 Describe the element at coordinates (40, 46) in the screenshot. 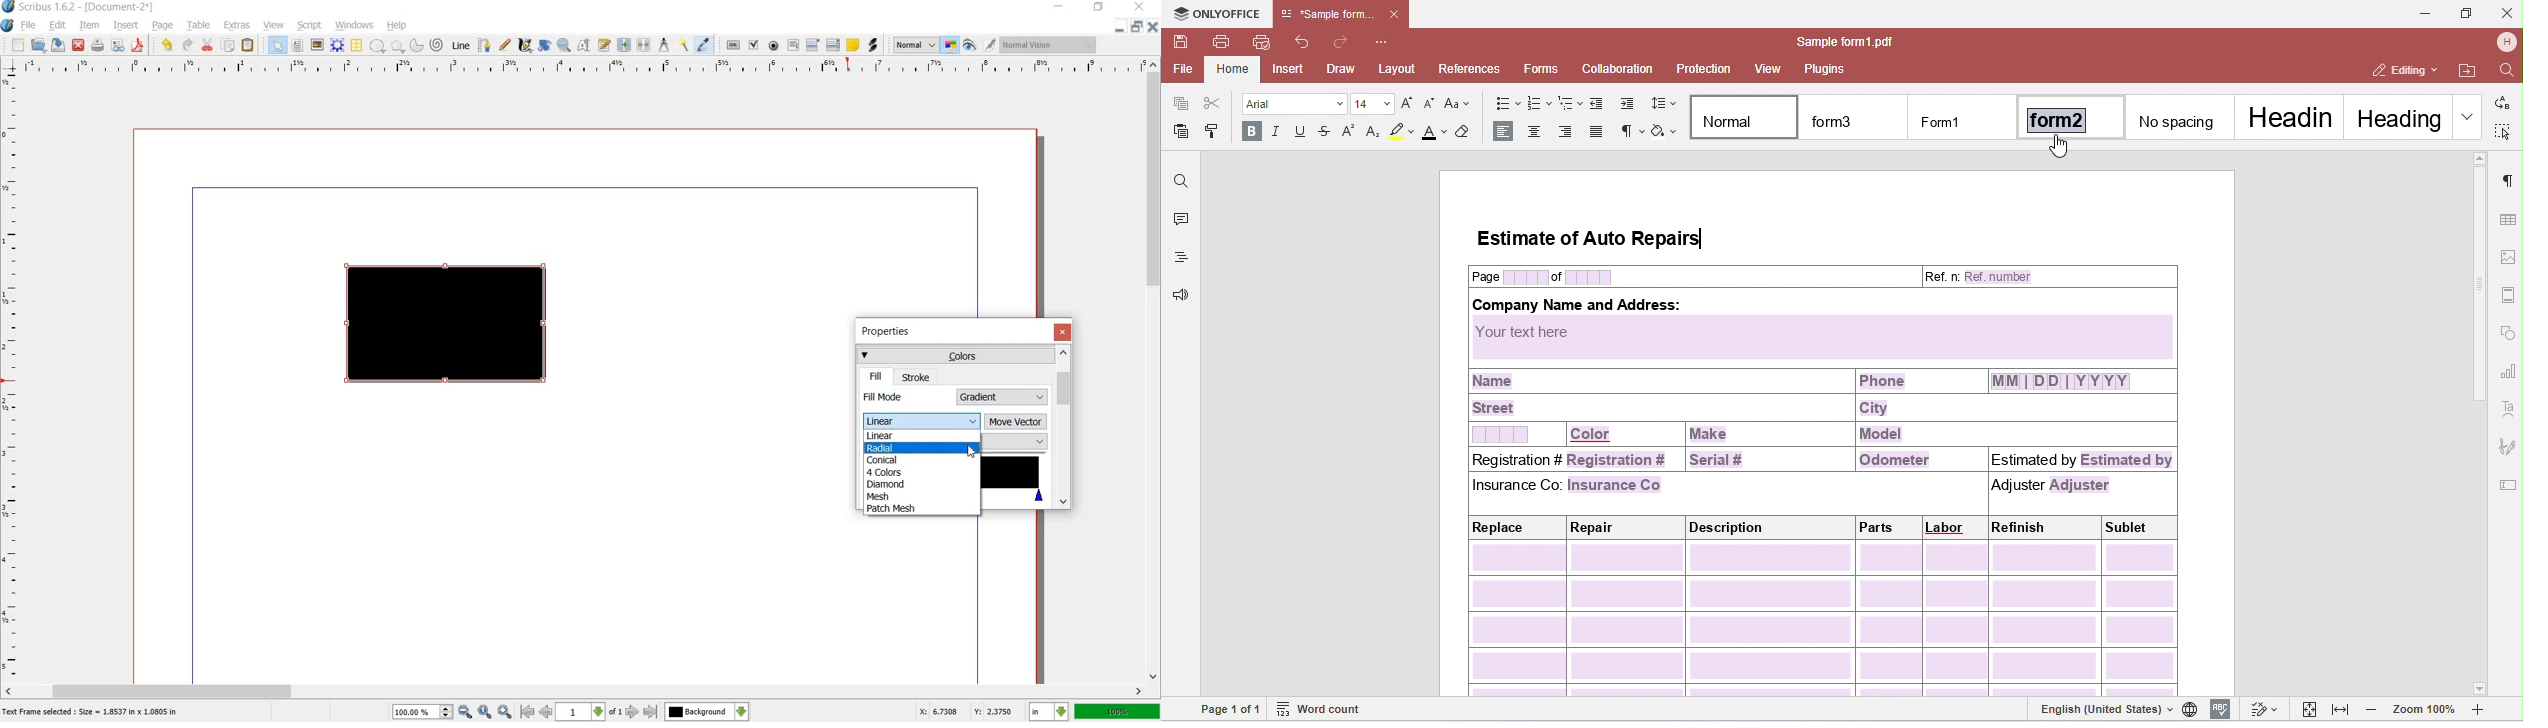

I see `open` at that location.